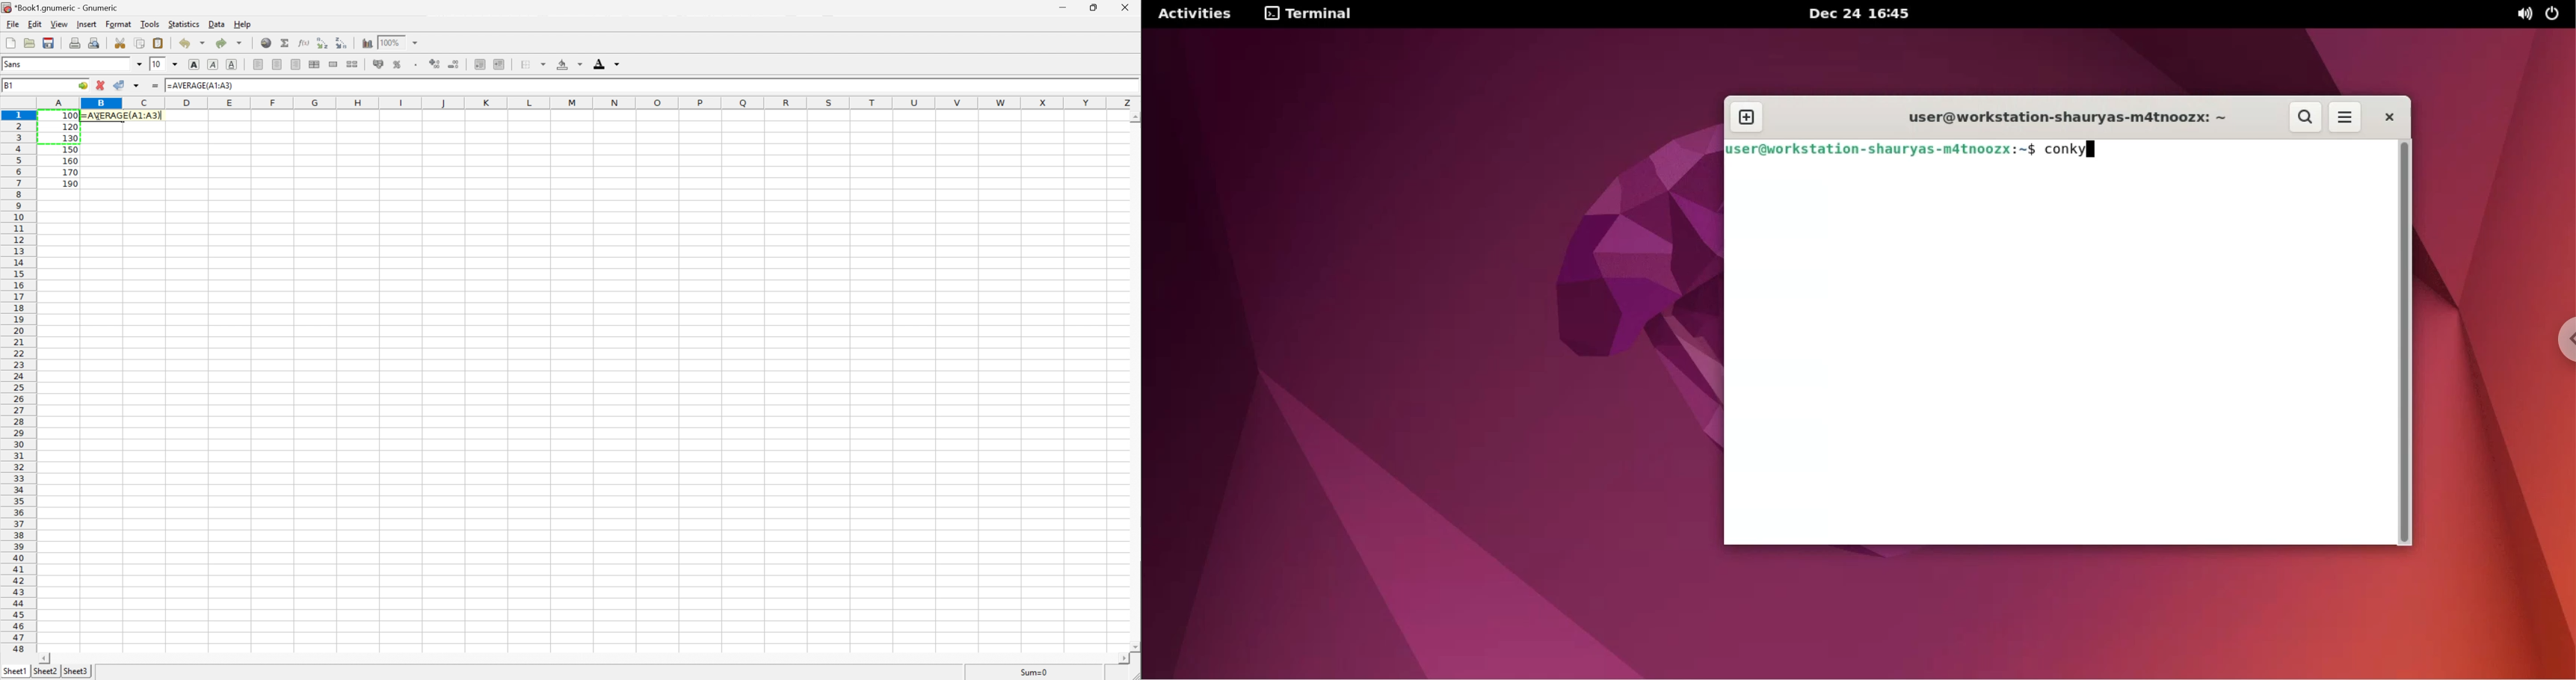 This screenshot has width=2576, height=700. I want to click on Center horizontally, so click(277, 64).